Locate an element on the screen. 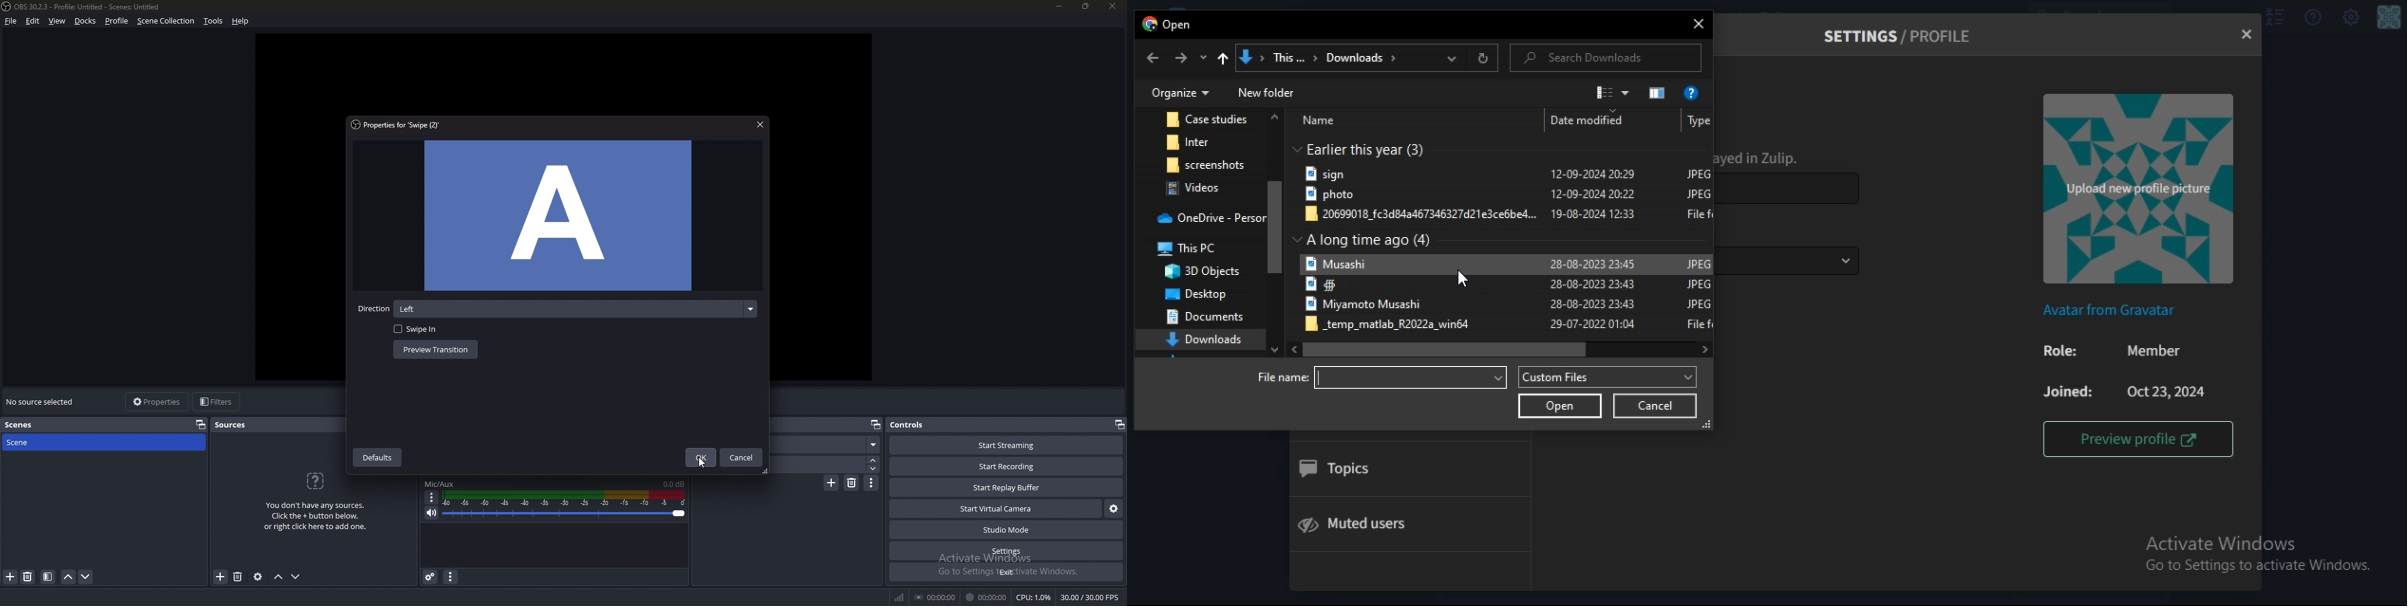  refresh is located at coordinates (1484, 60).